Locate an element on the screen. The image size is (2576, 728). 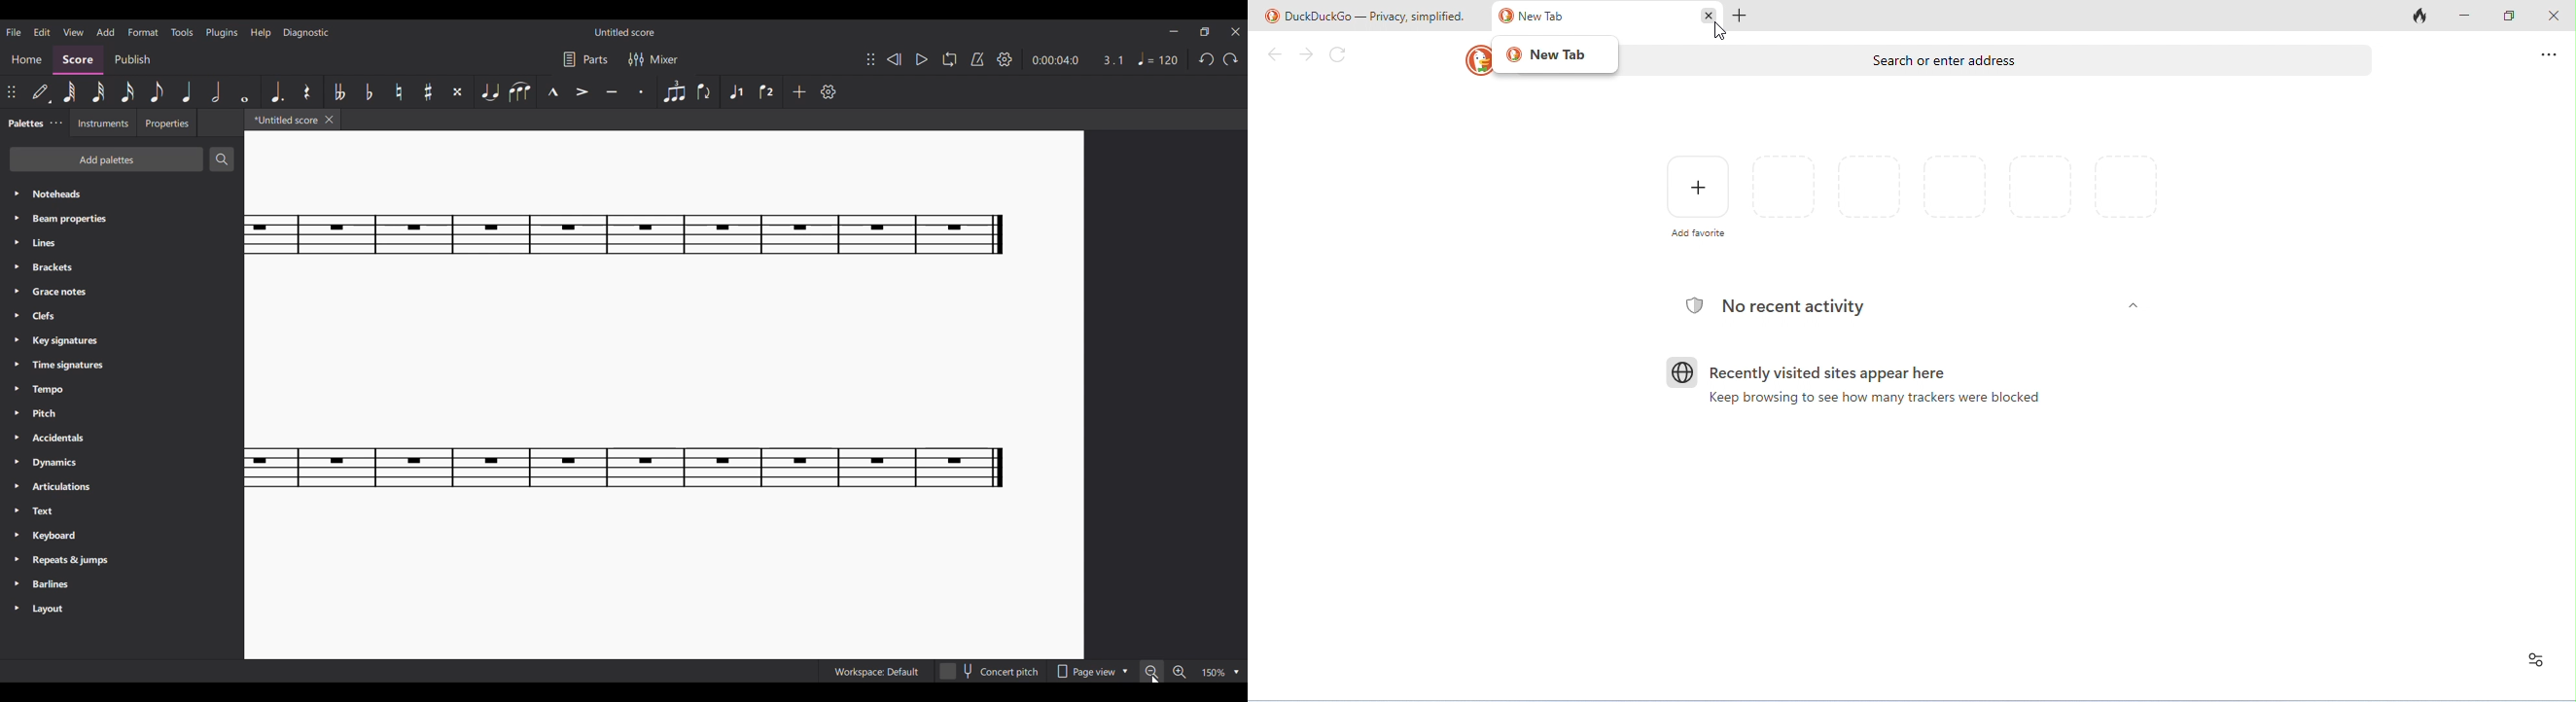
Toggle nnatural is located at coordinates (399, 92).